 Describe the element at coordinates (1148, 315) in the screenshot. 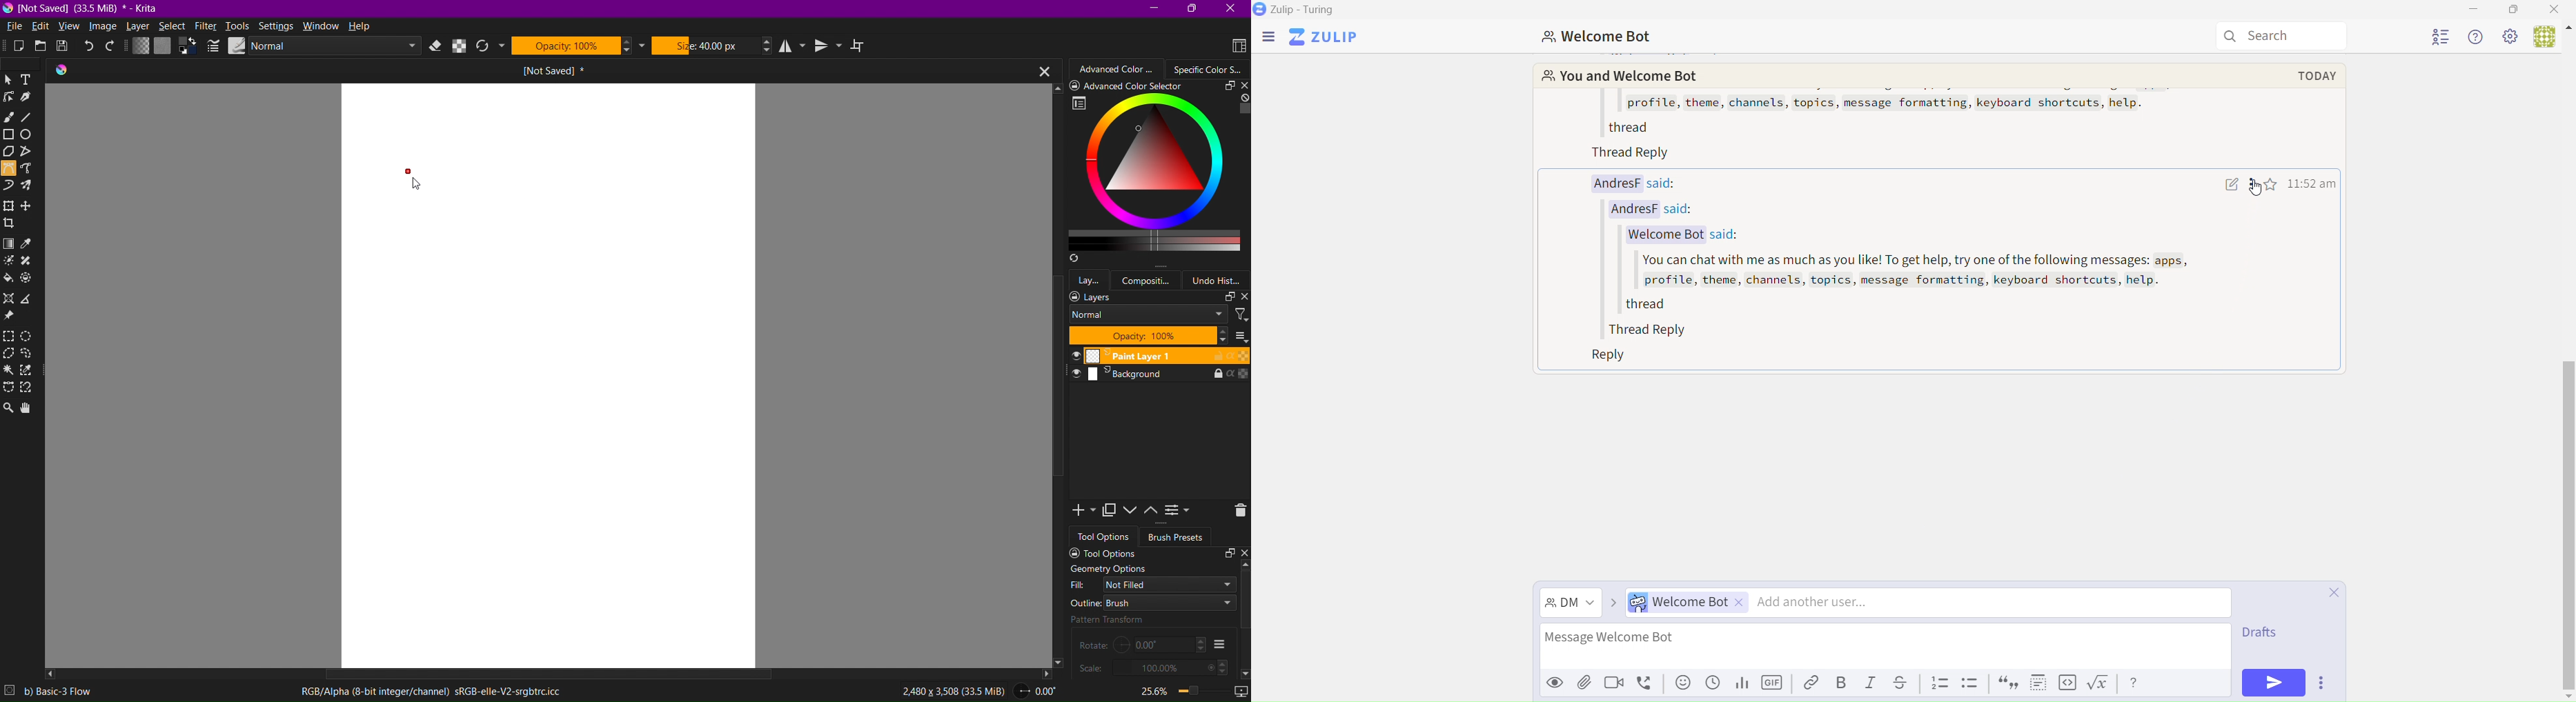

I see `Layer Mode` at that location.